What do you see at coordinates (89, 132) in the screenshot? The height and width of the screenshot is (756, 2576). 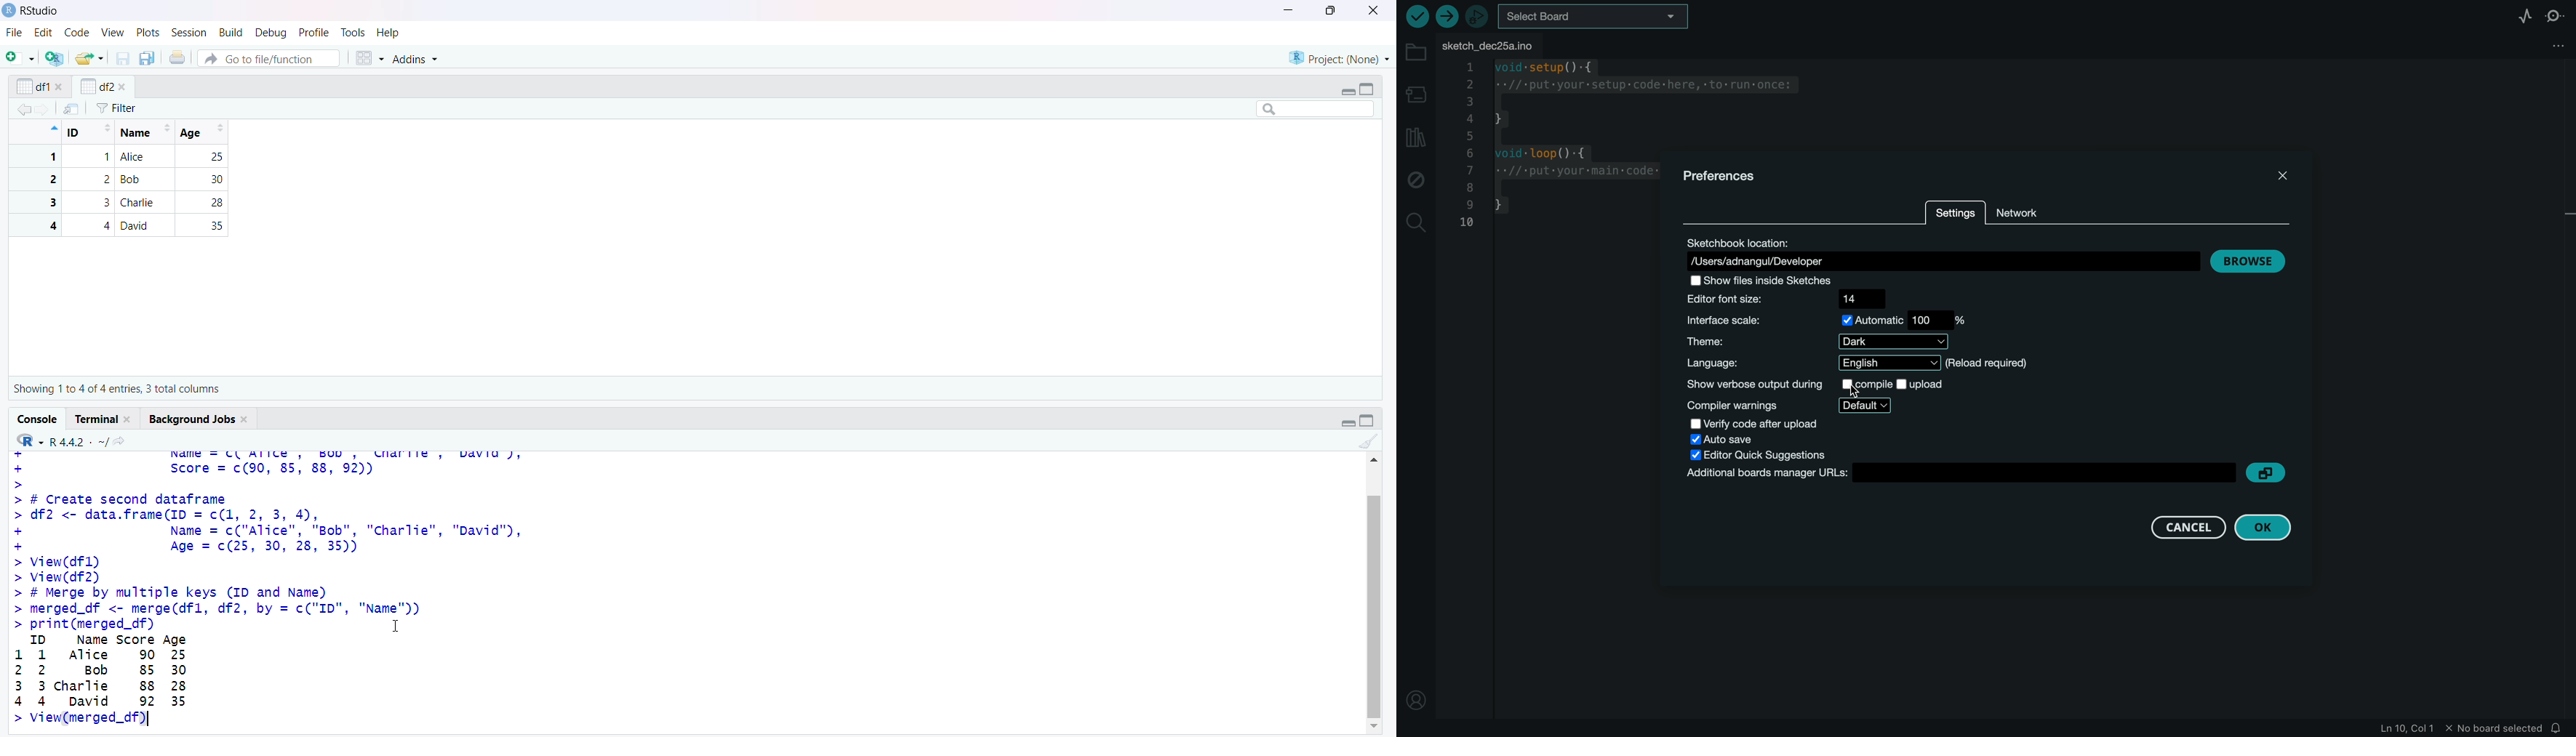 I see `ID` at bounding box center [89, 132].